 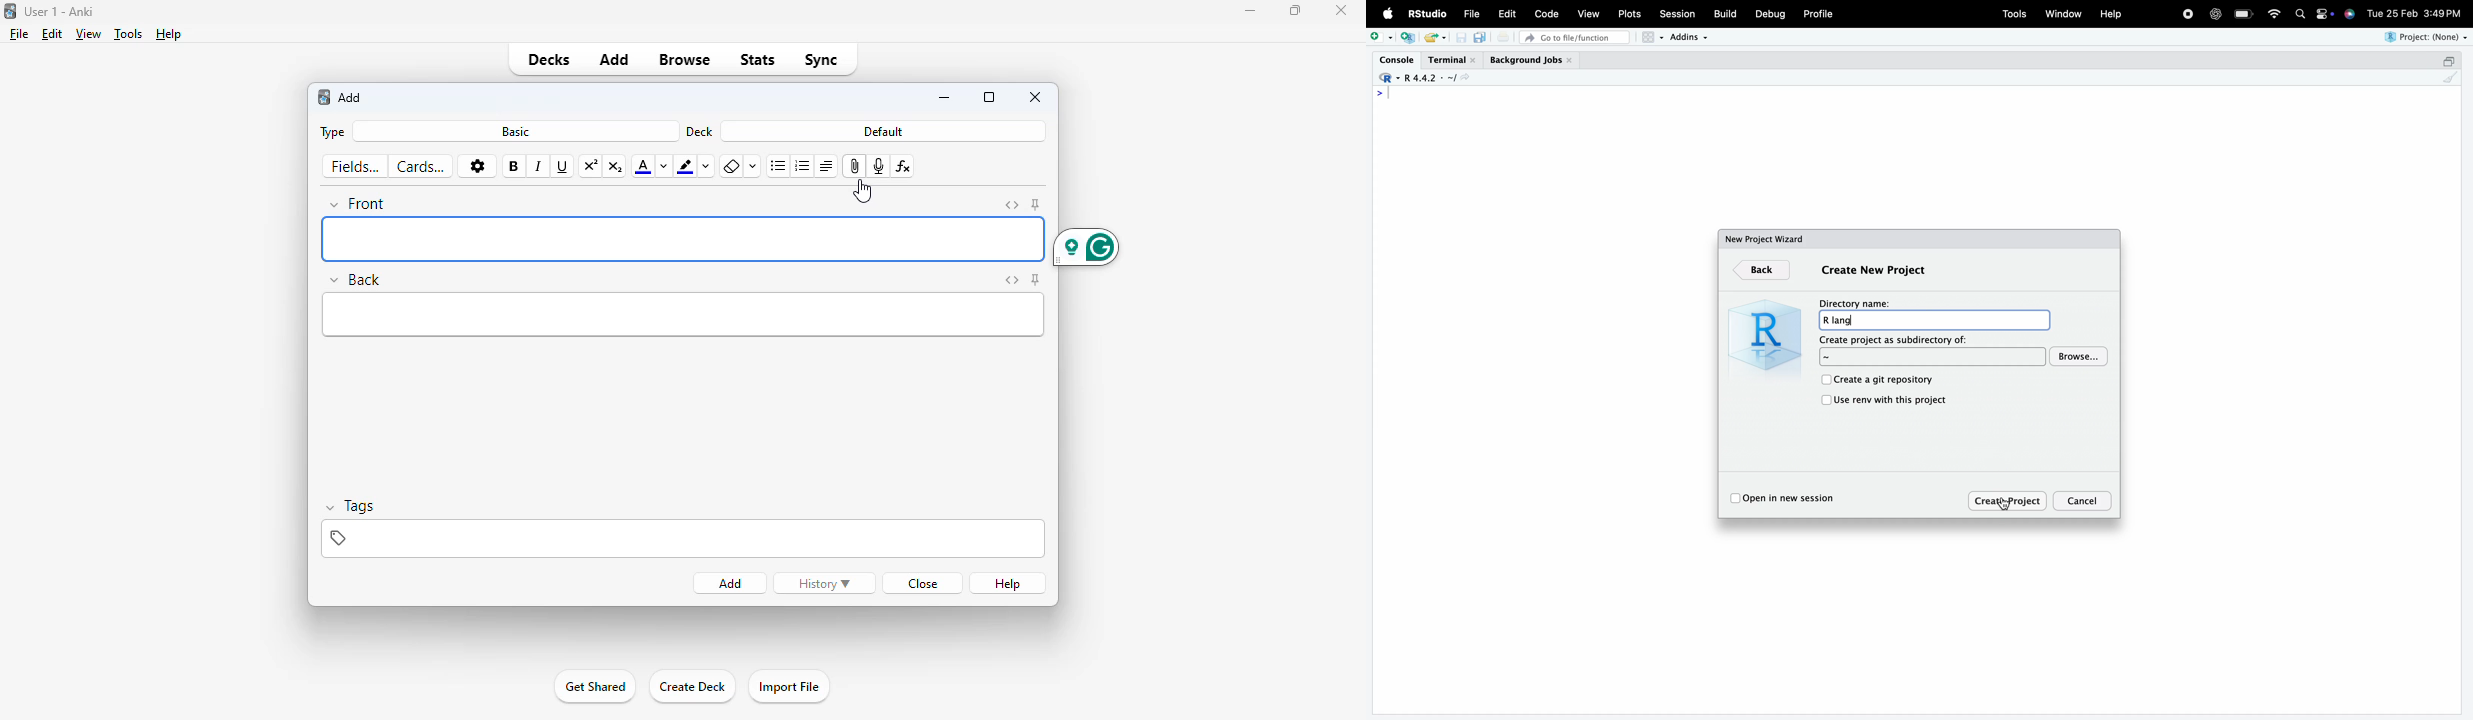 I want to click on decks, so click(x=550, y=60).